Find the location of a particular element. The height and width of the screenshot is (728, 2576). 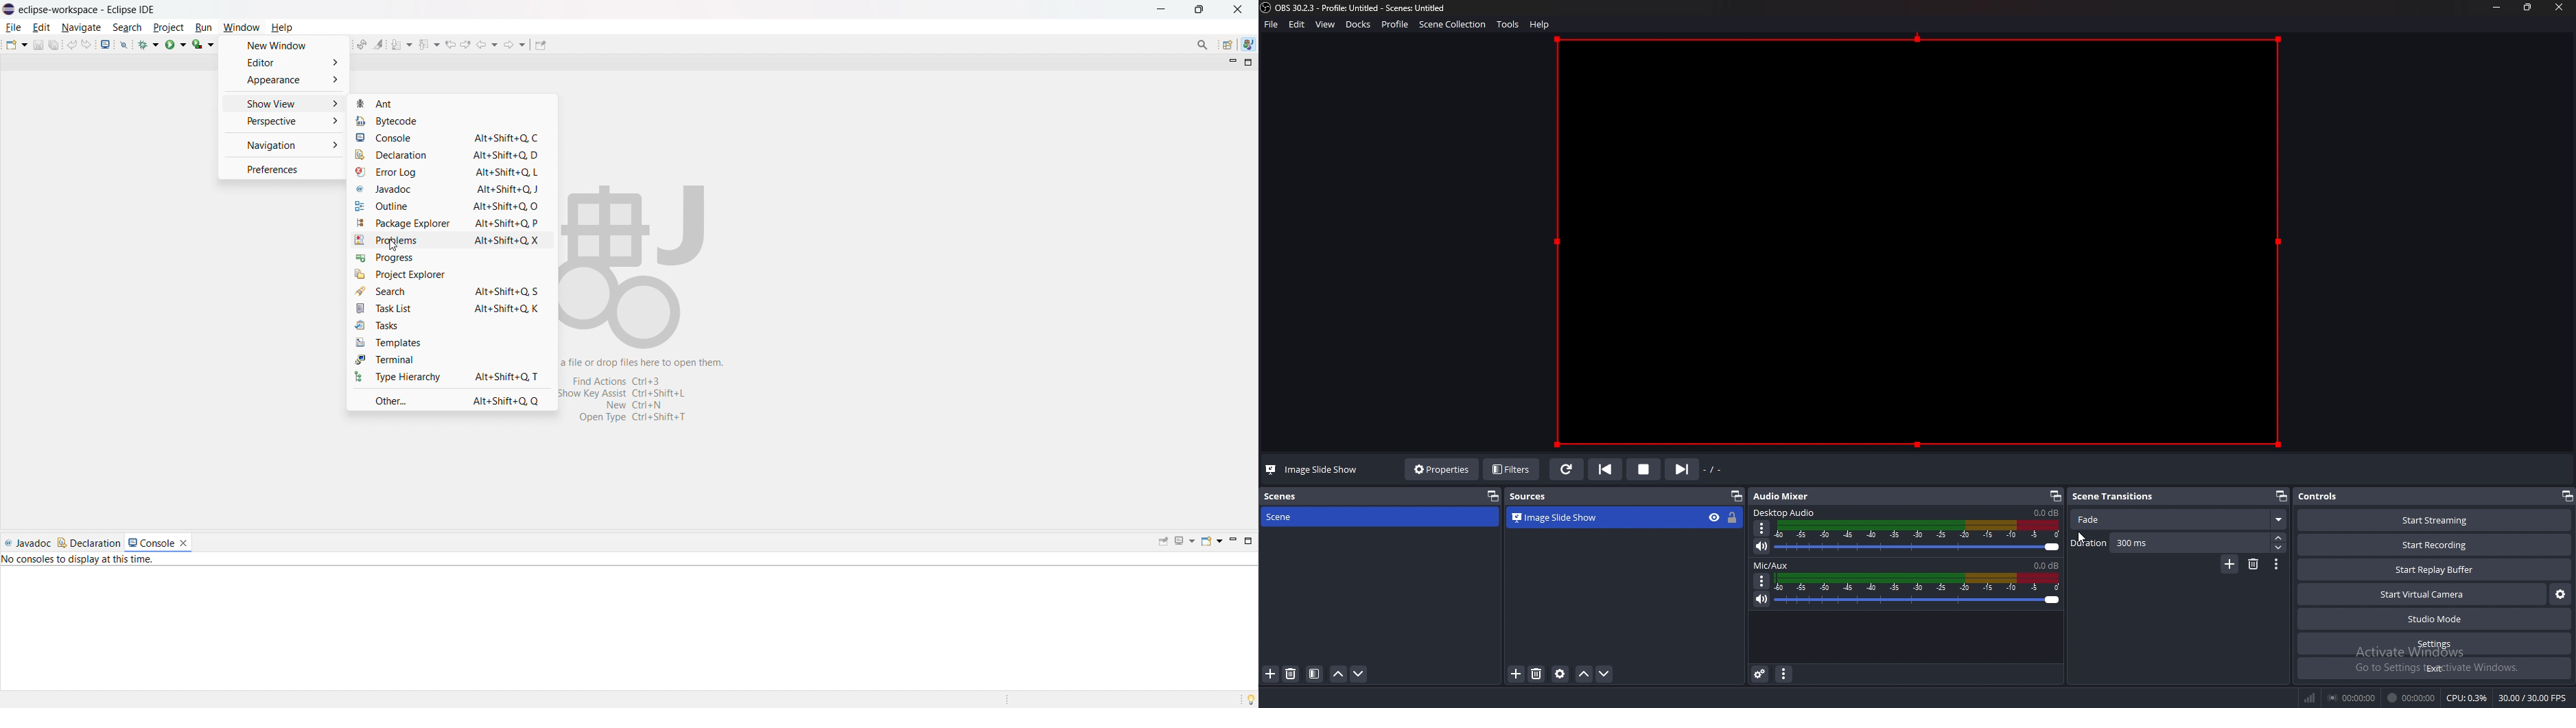

mute is located at coordinates (1761, 546).